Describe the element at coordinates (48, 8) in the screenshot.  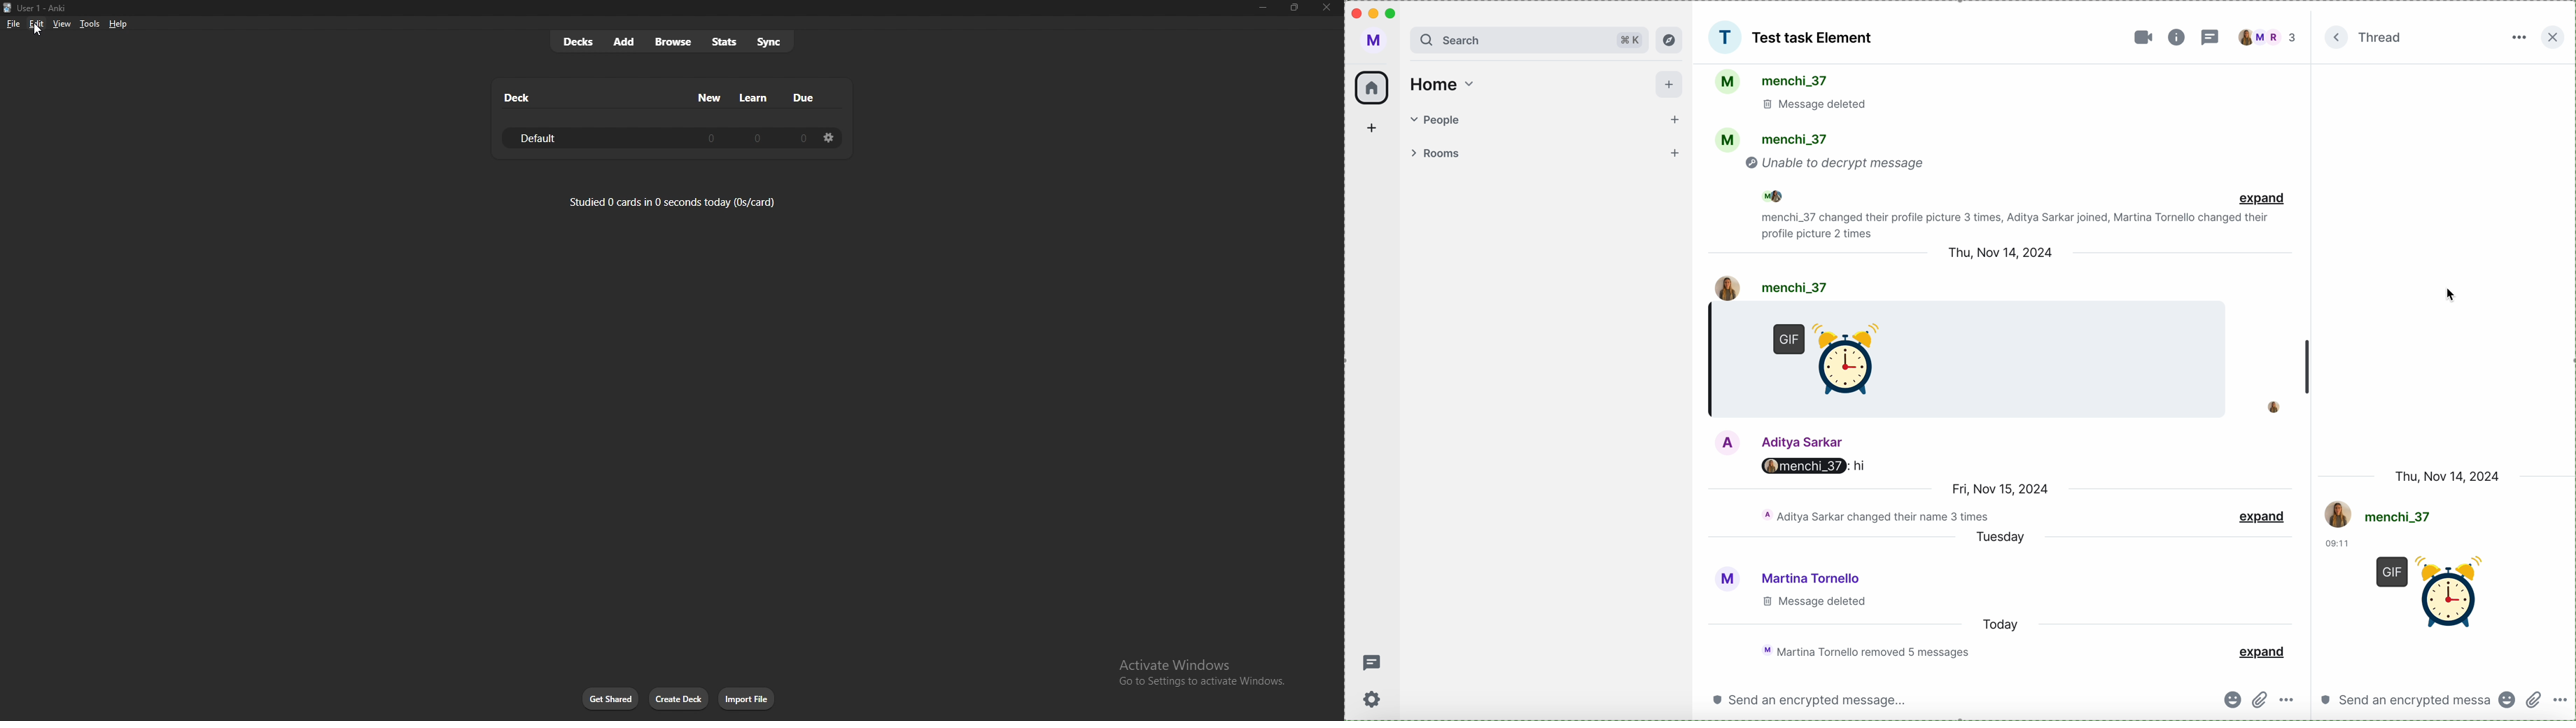
I see `User 1 - Anki` at that location.